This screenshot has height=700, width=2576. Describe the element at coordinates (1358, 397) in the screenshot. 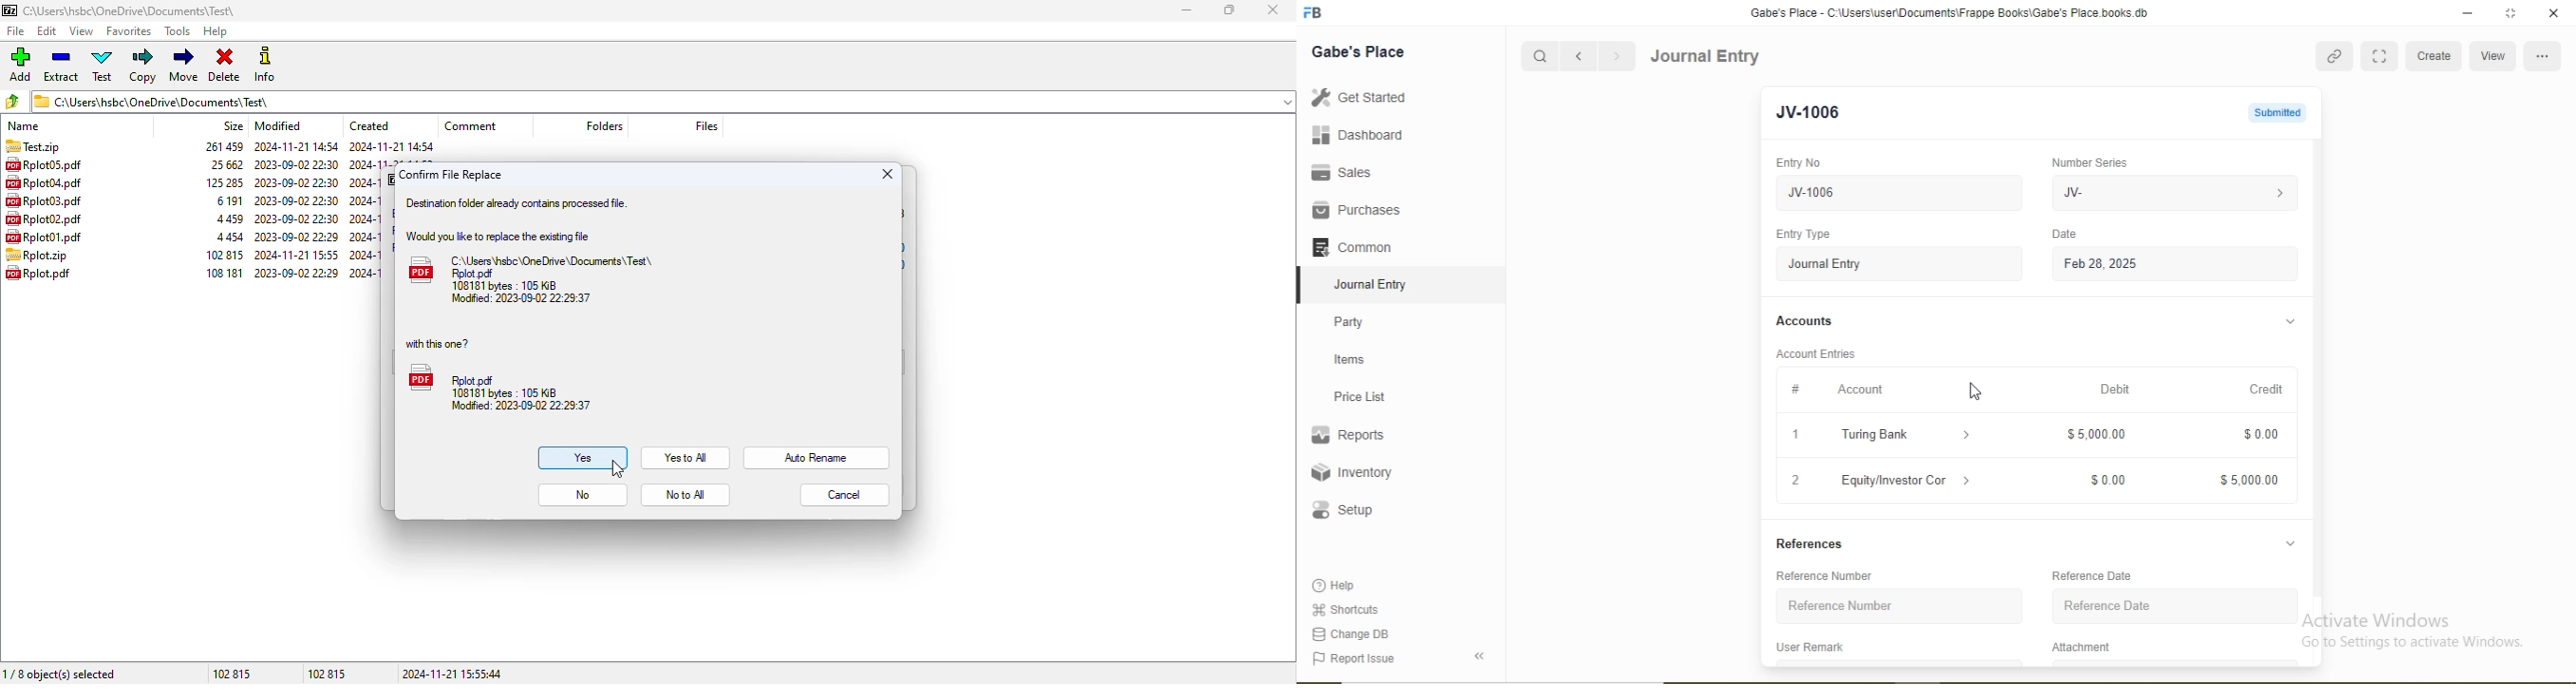

I see `Price List` at that location.